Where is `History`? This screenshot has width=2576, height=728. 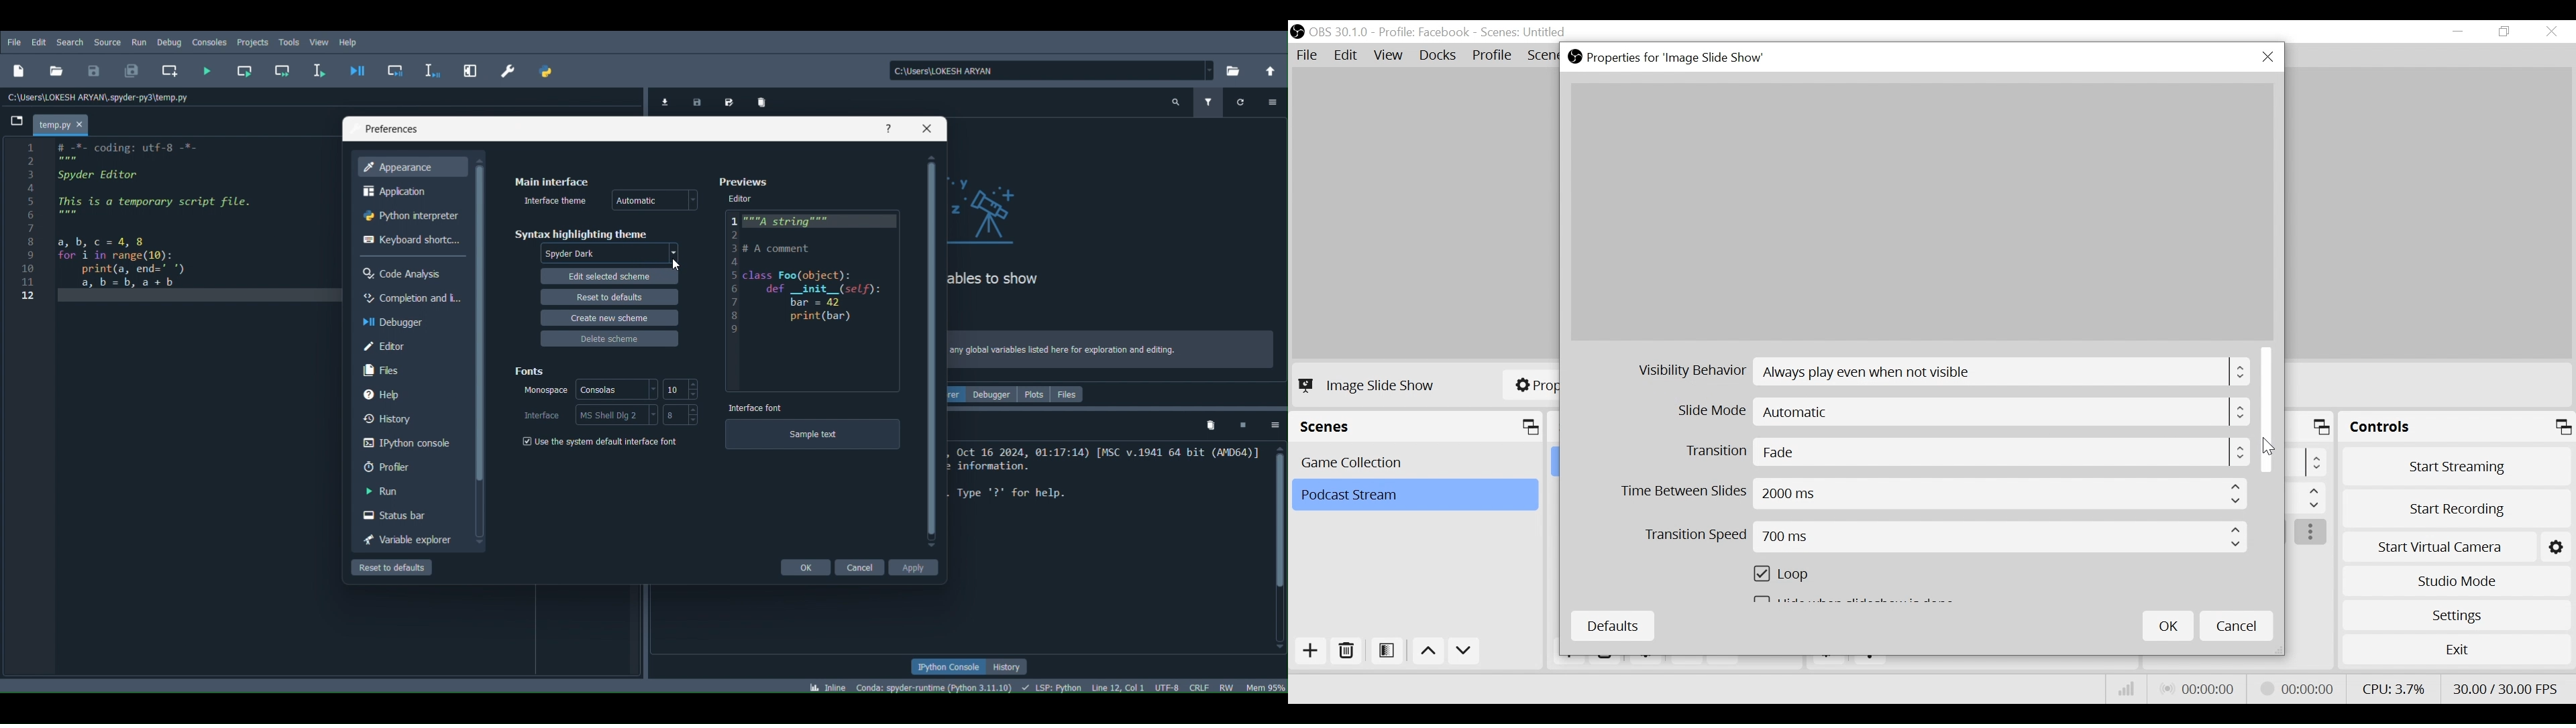 History is located at coordinates (1011, 665).